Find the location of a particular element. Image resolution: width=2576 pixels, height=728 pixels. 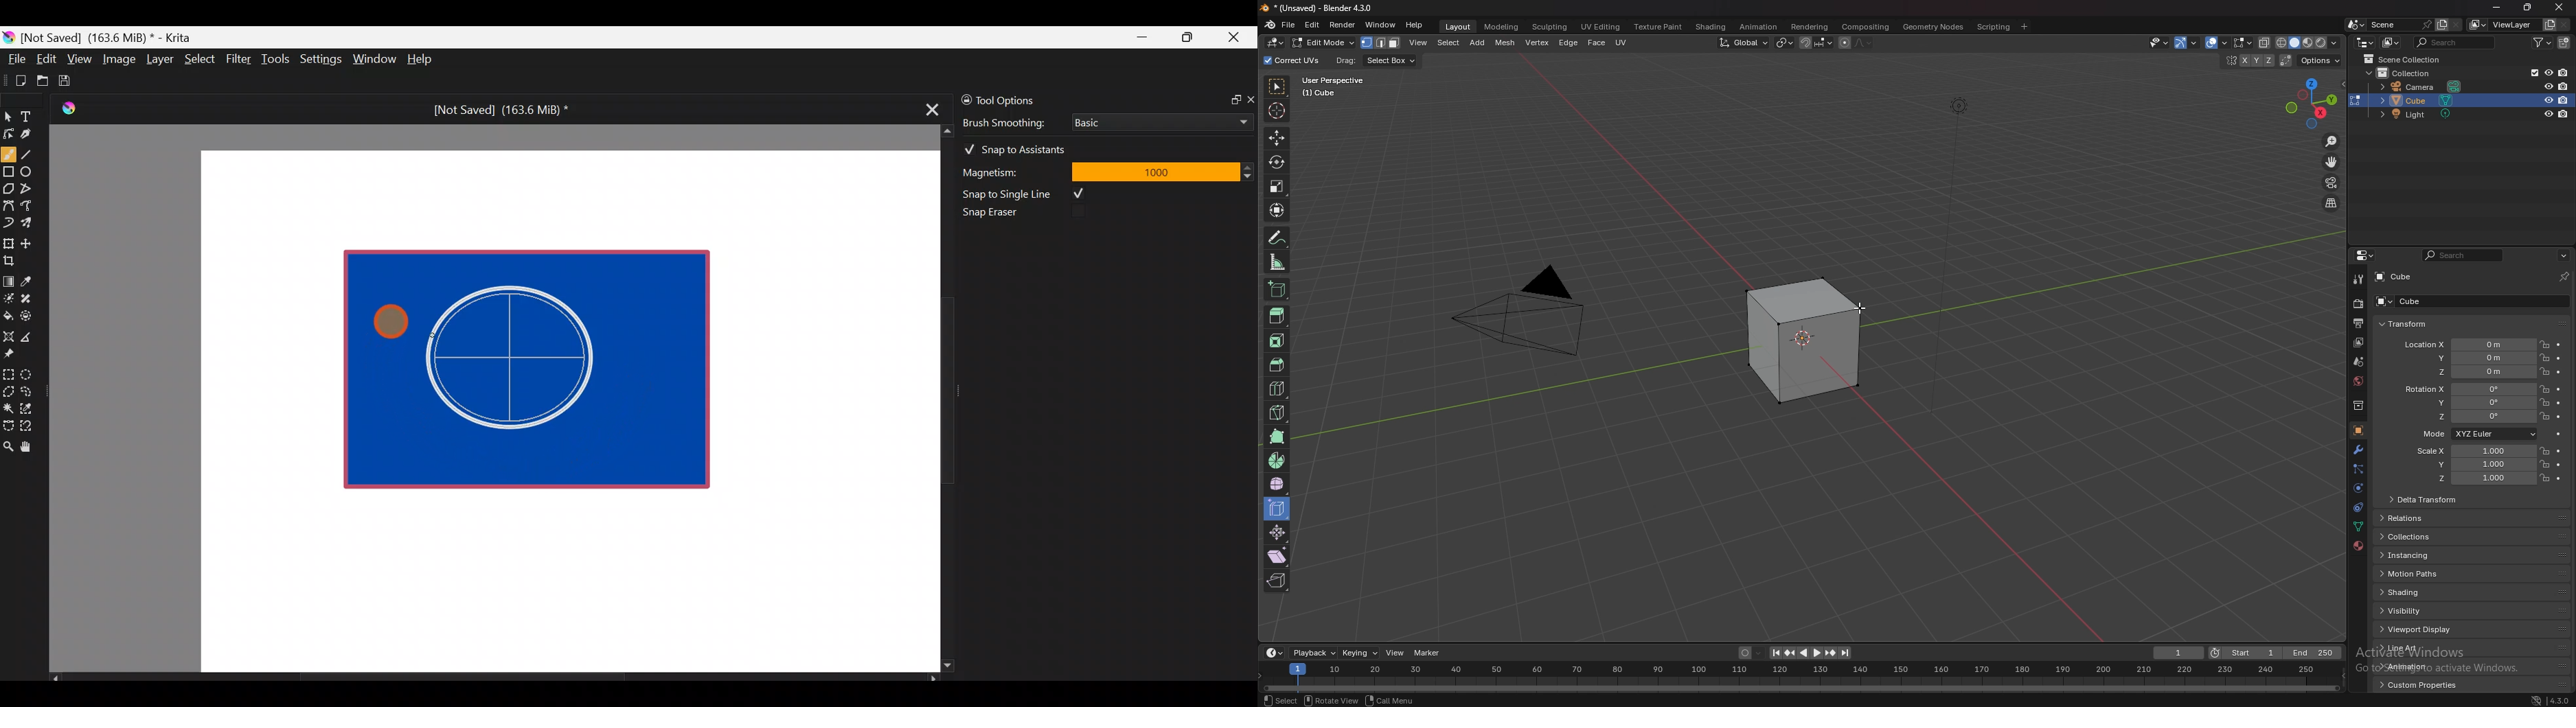

Lock/unlock docker is located at coordinates (963, 98).